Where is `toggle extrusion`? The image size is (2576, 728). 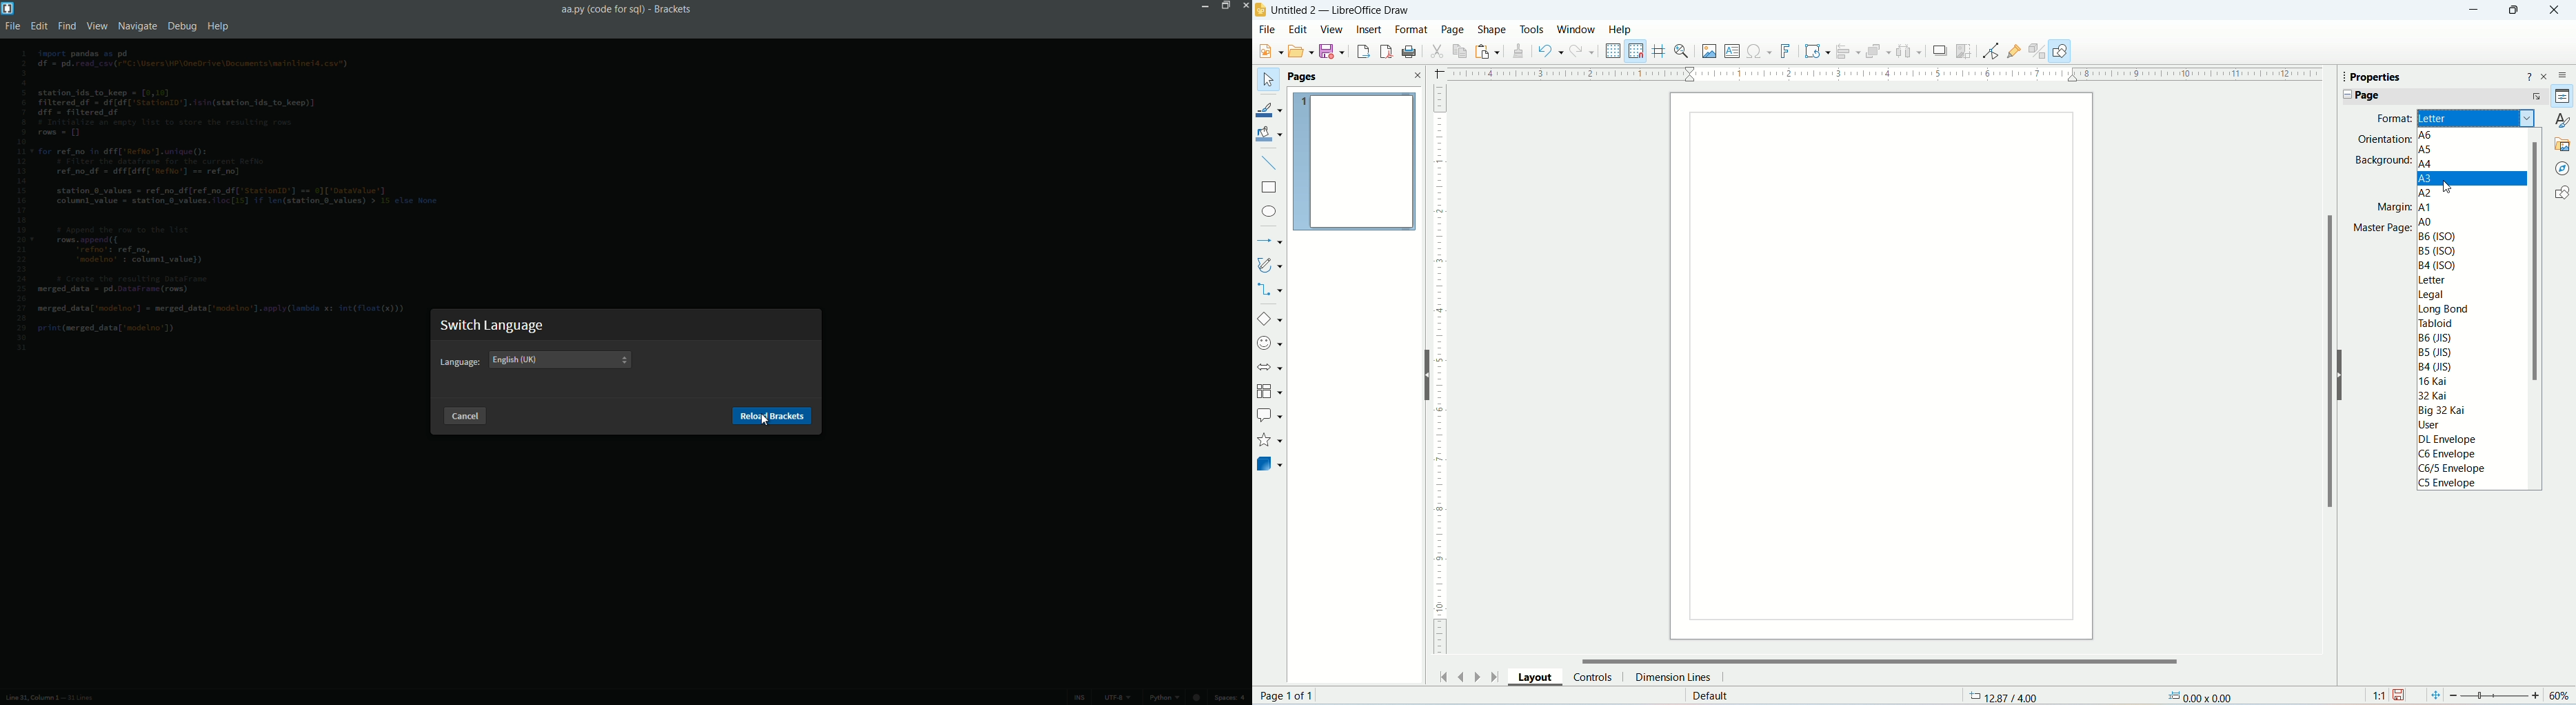
toggle extrusion is located at coordinates (2037, 52).